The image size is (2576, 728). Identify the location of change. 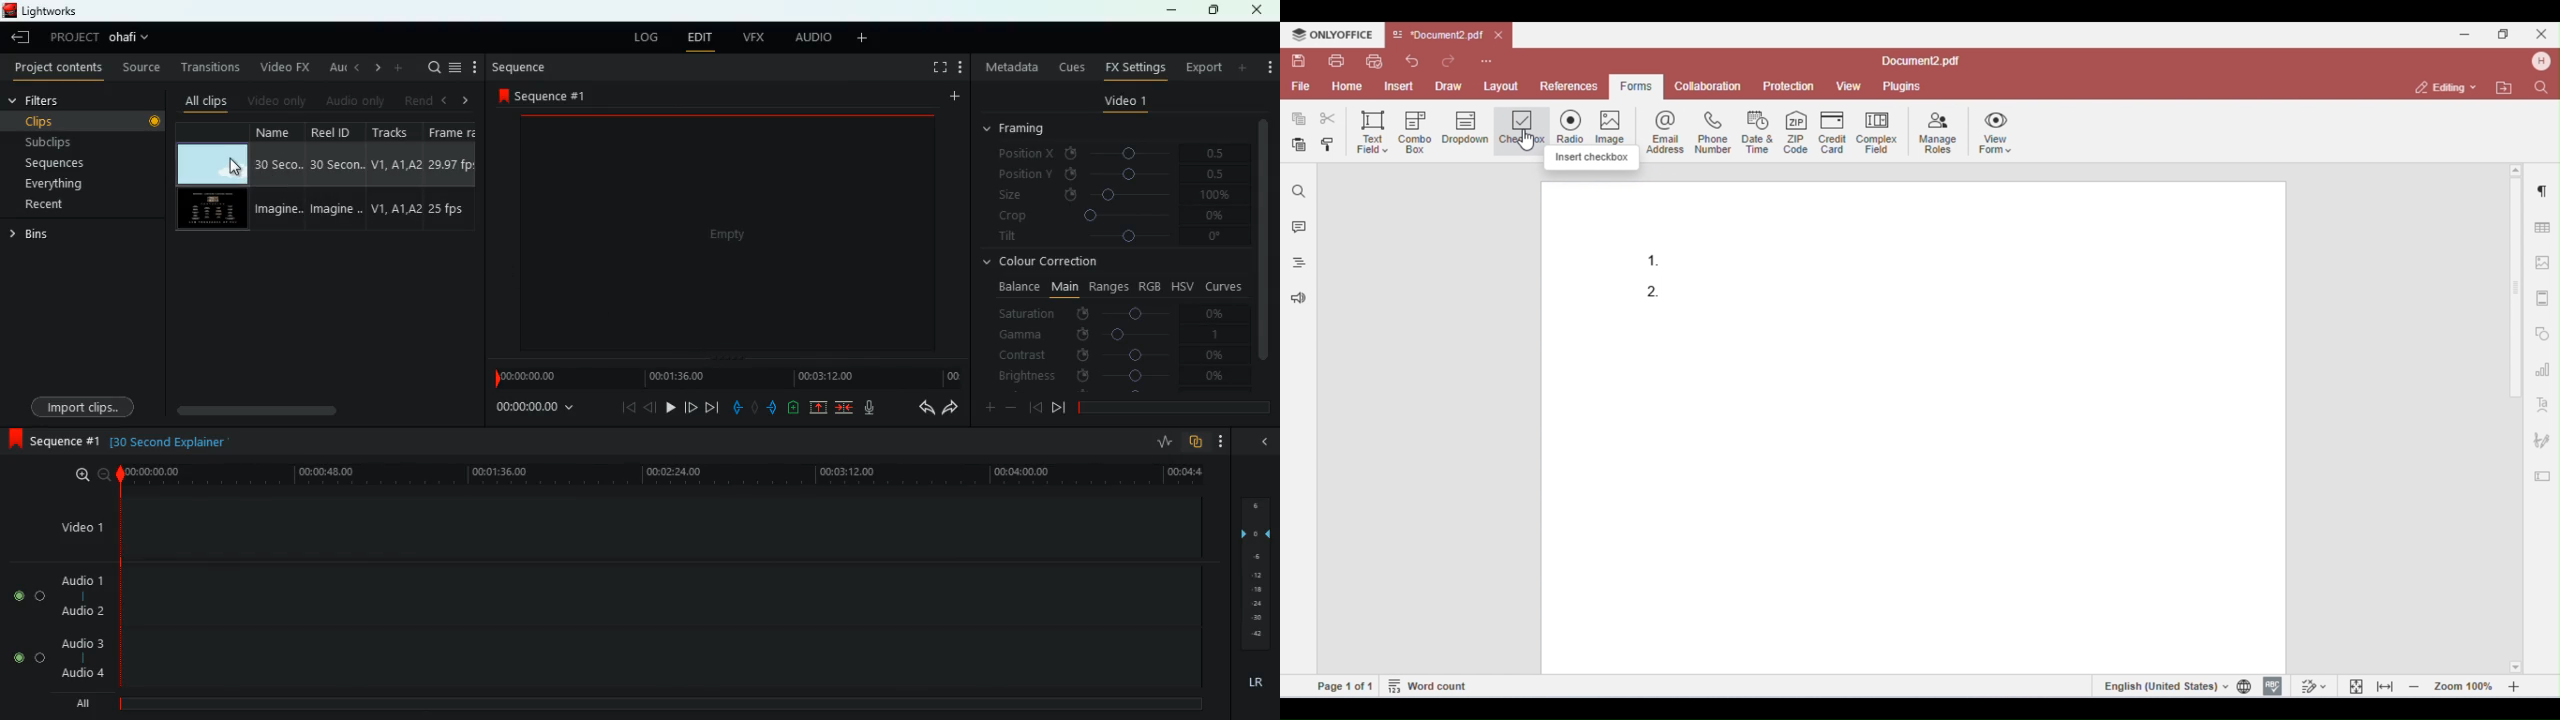
(374, 68).